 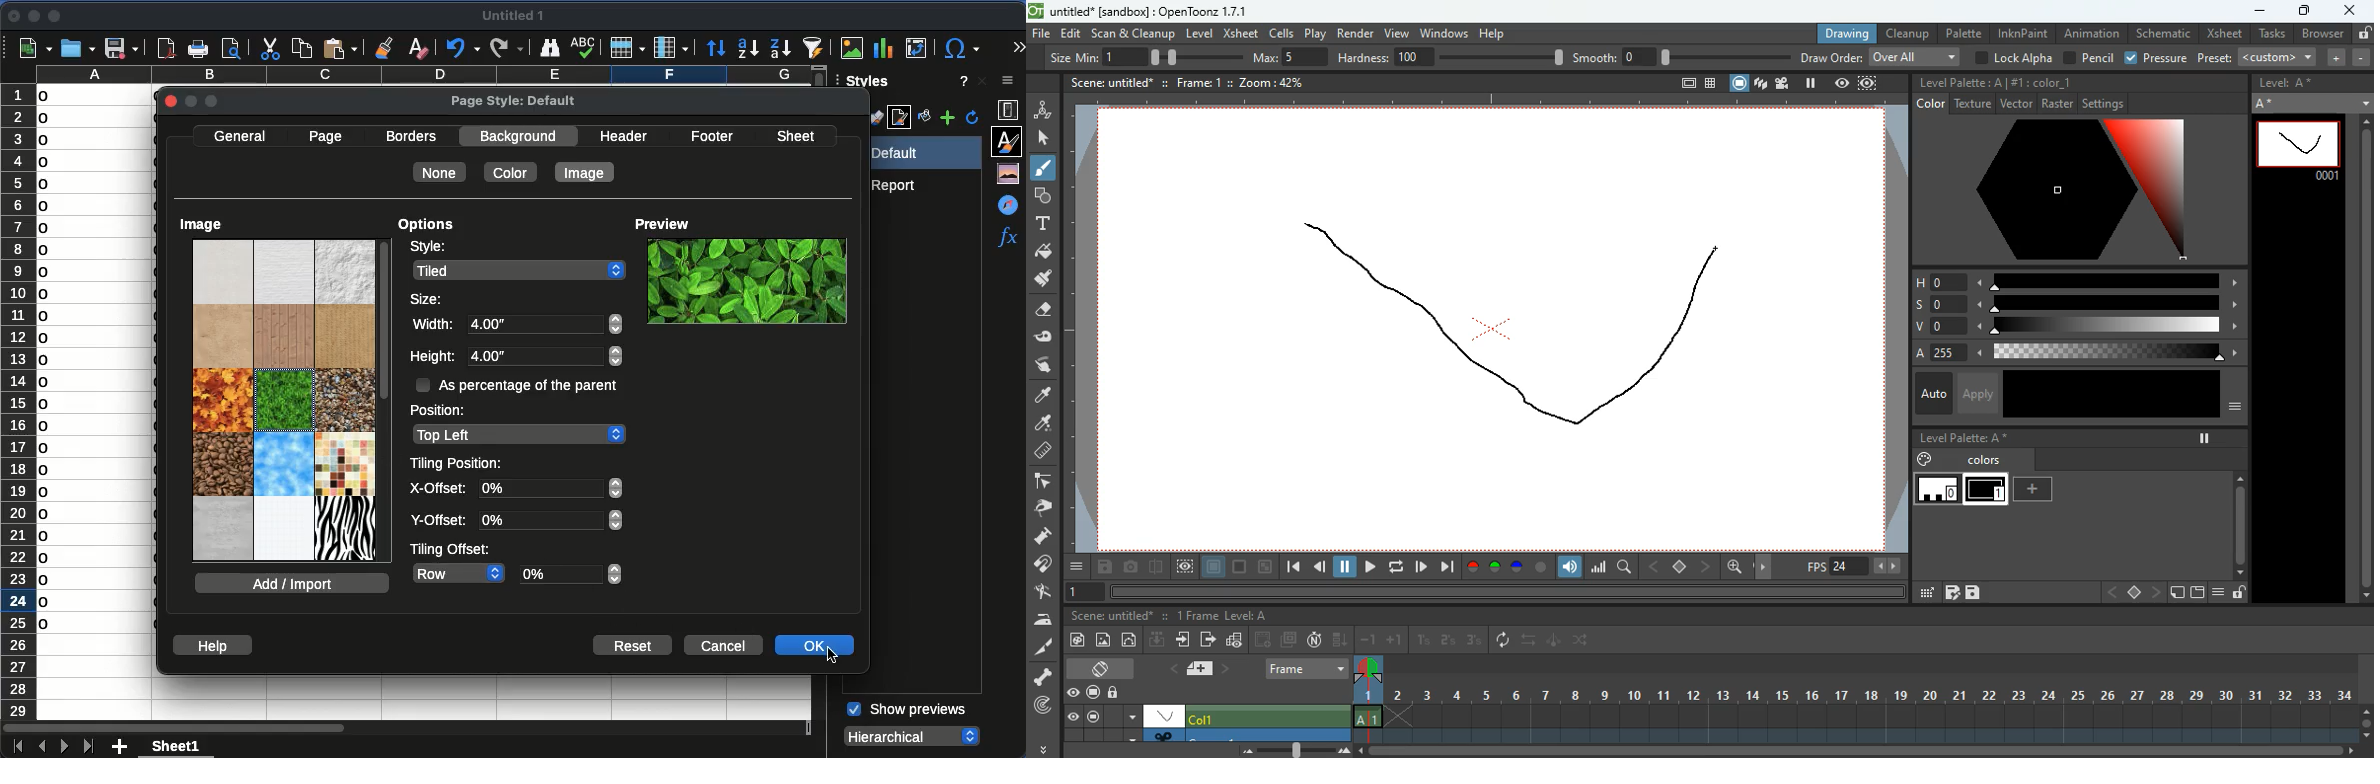 I want to click on styles, so click(x=1009, y=140).